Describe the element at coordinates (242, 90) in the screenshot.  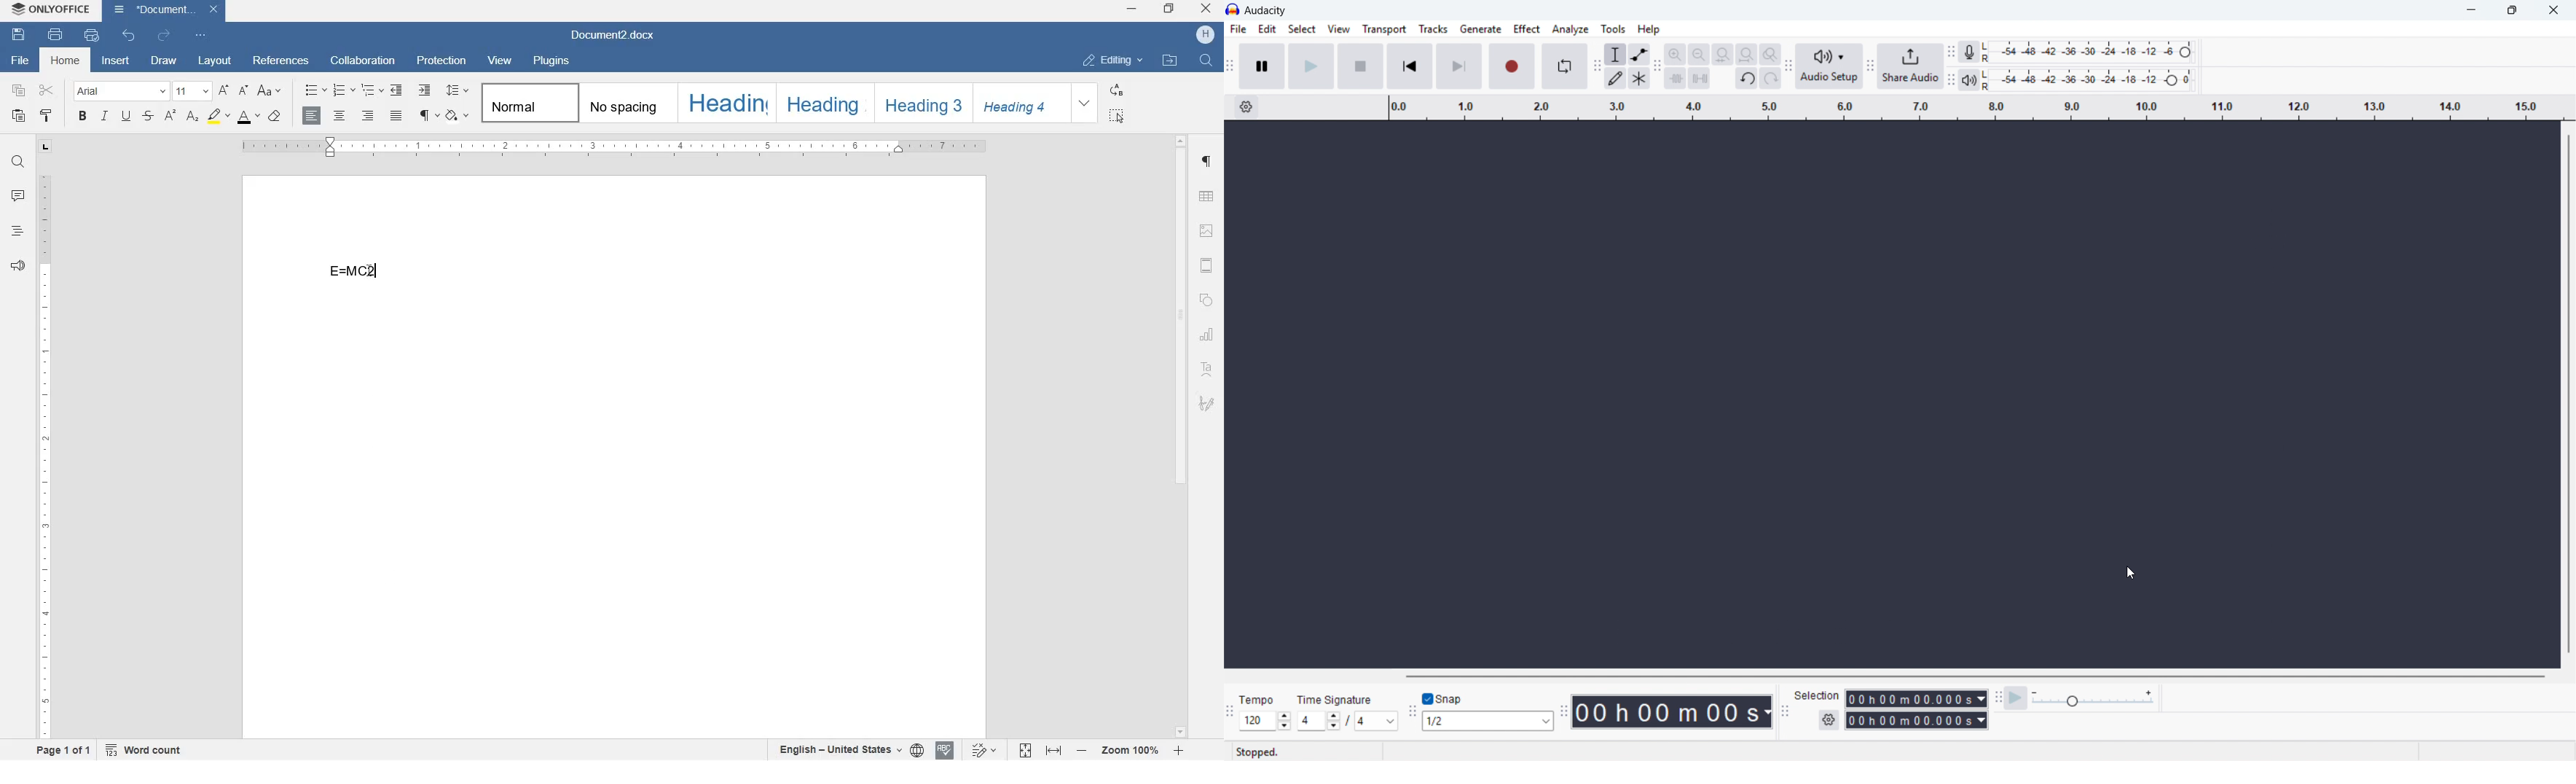
I see `decrement font size` at that location.